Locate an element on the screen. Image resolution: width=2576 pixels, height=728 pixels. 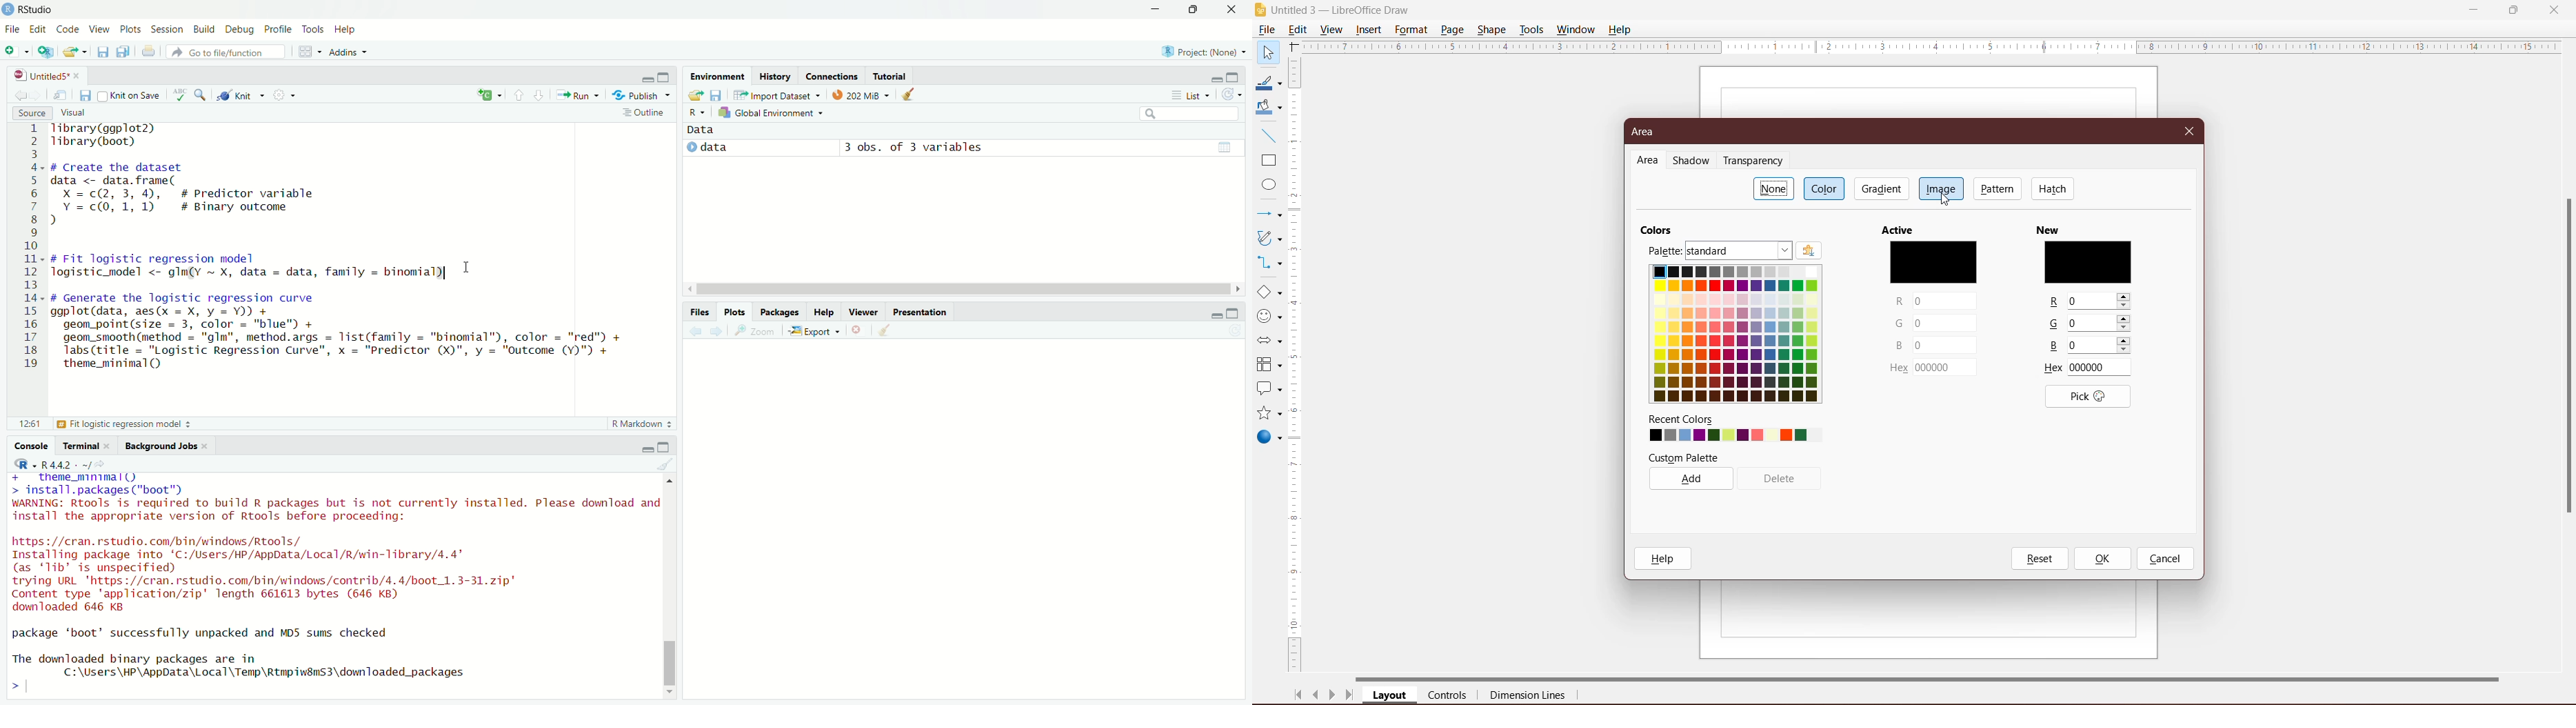
3 obs. of 3 variables is located at coordinates (913, 148).